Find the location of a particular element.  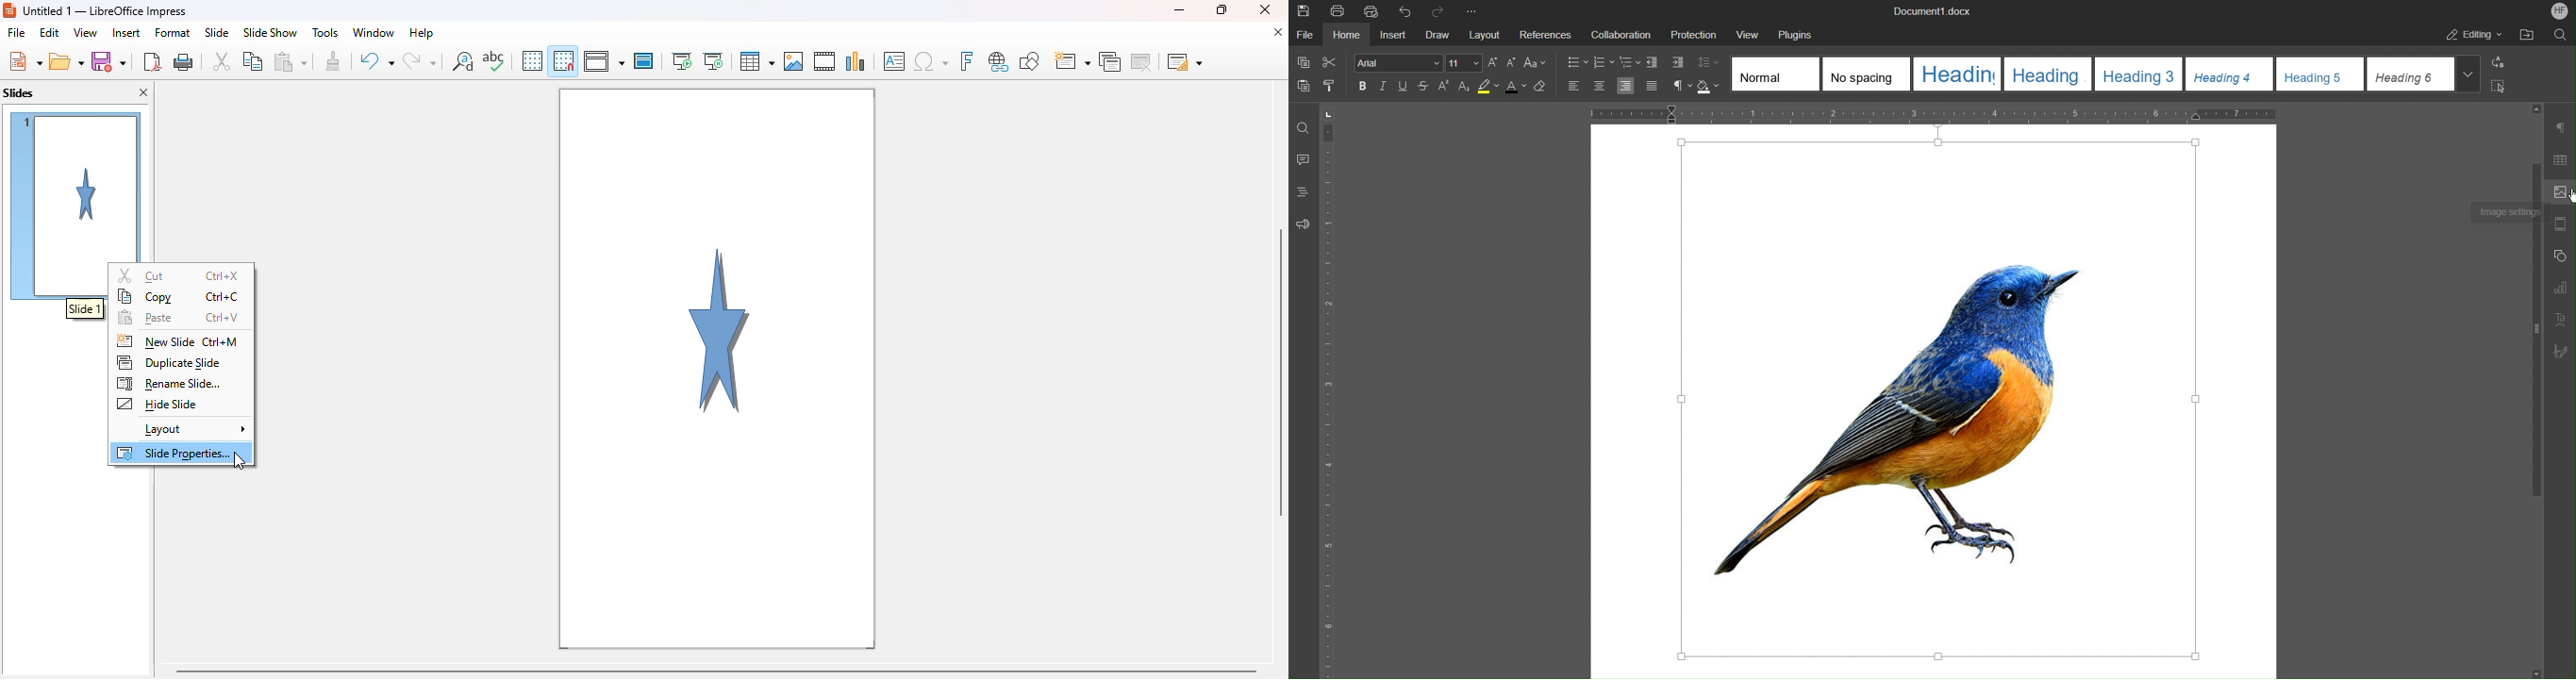

new slide is located at coordinates (1072, 60).